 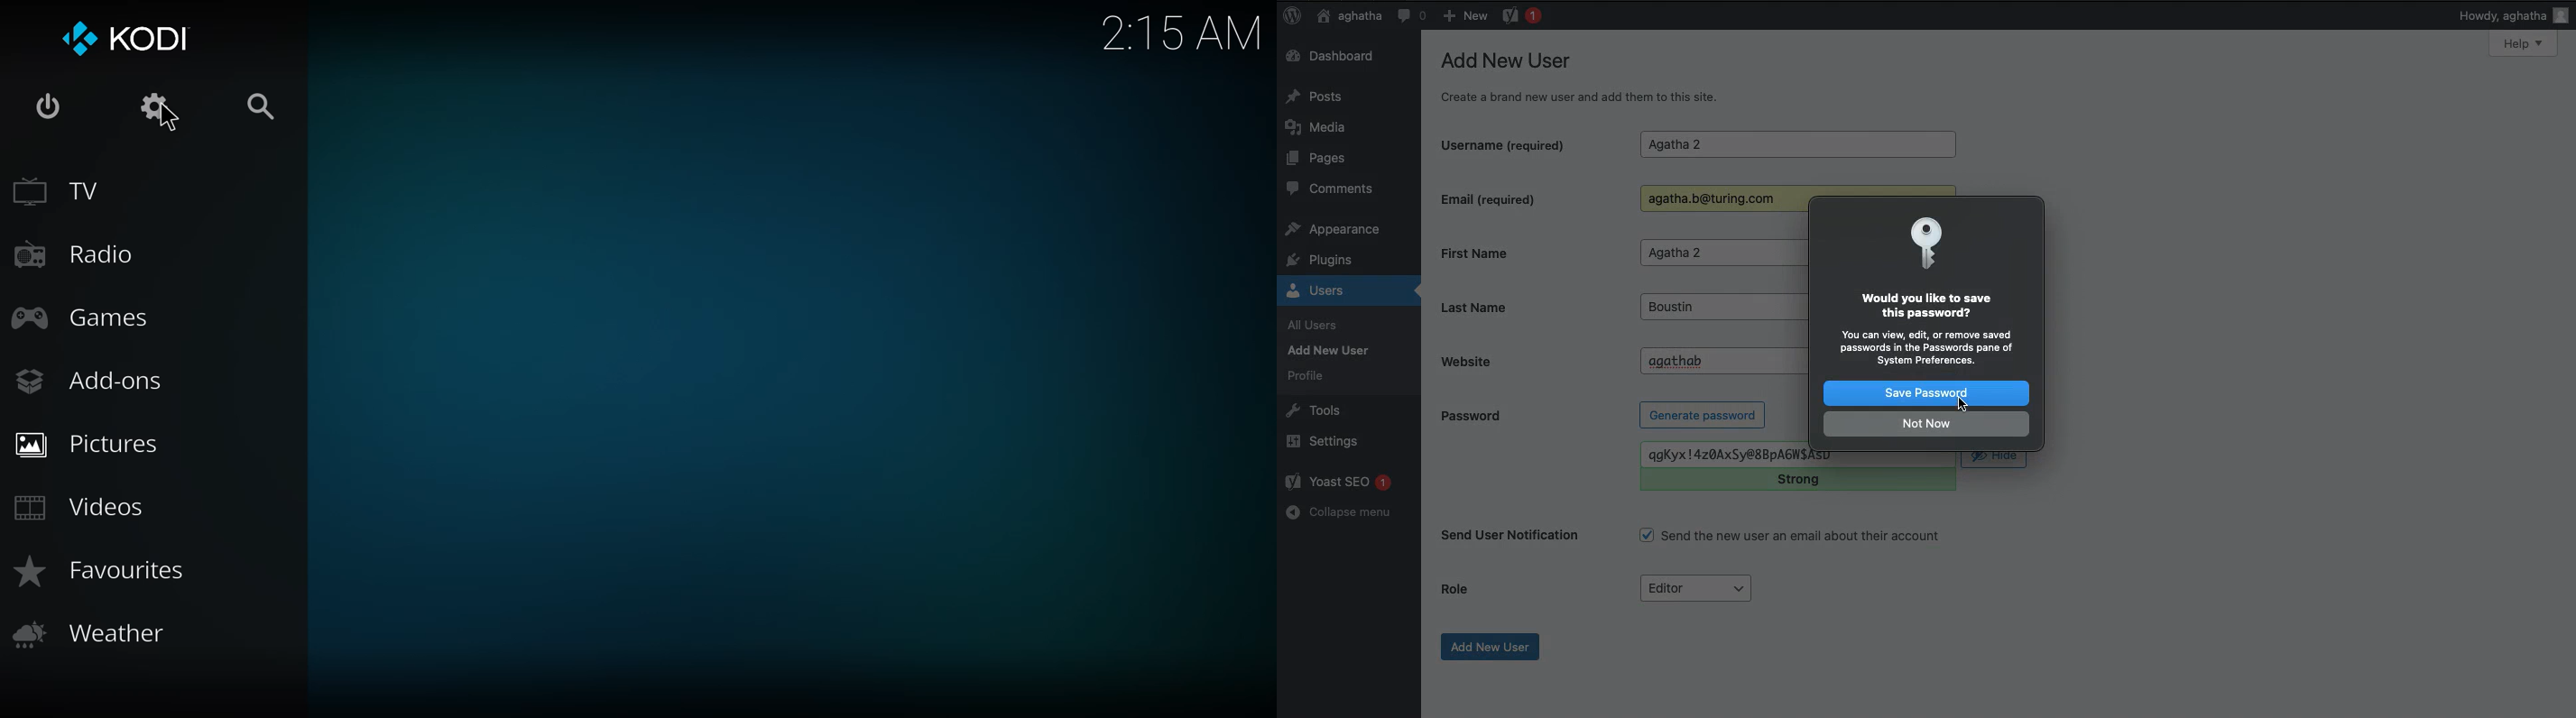 I want to click on weather, so click(x=96, y=637).